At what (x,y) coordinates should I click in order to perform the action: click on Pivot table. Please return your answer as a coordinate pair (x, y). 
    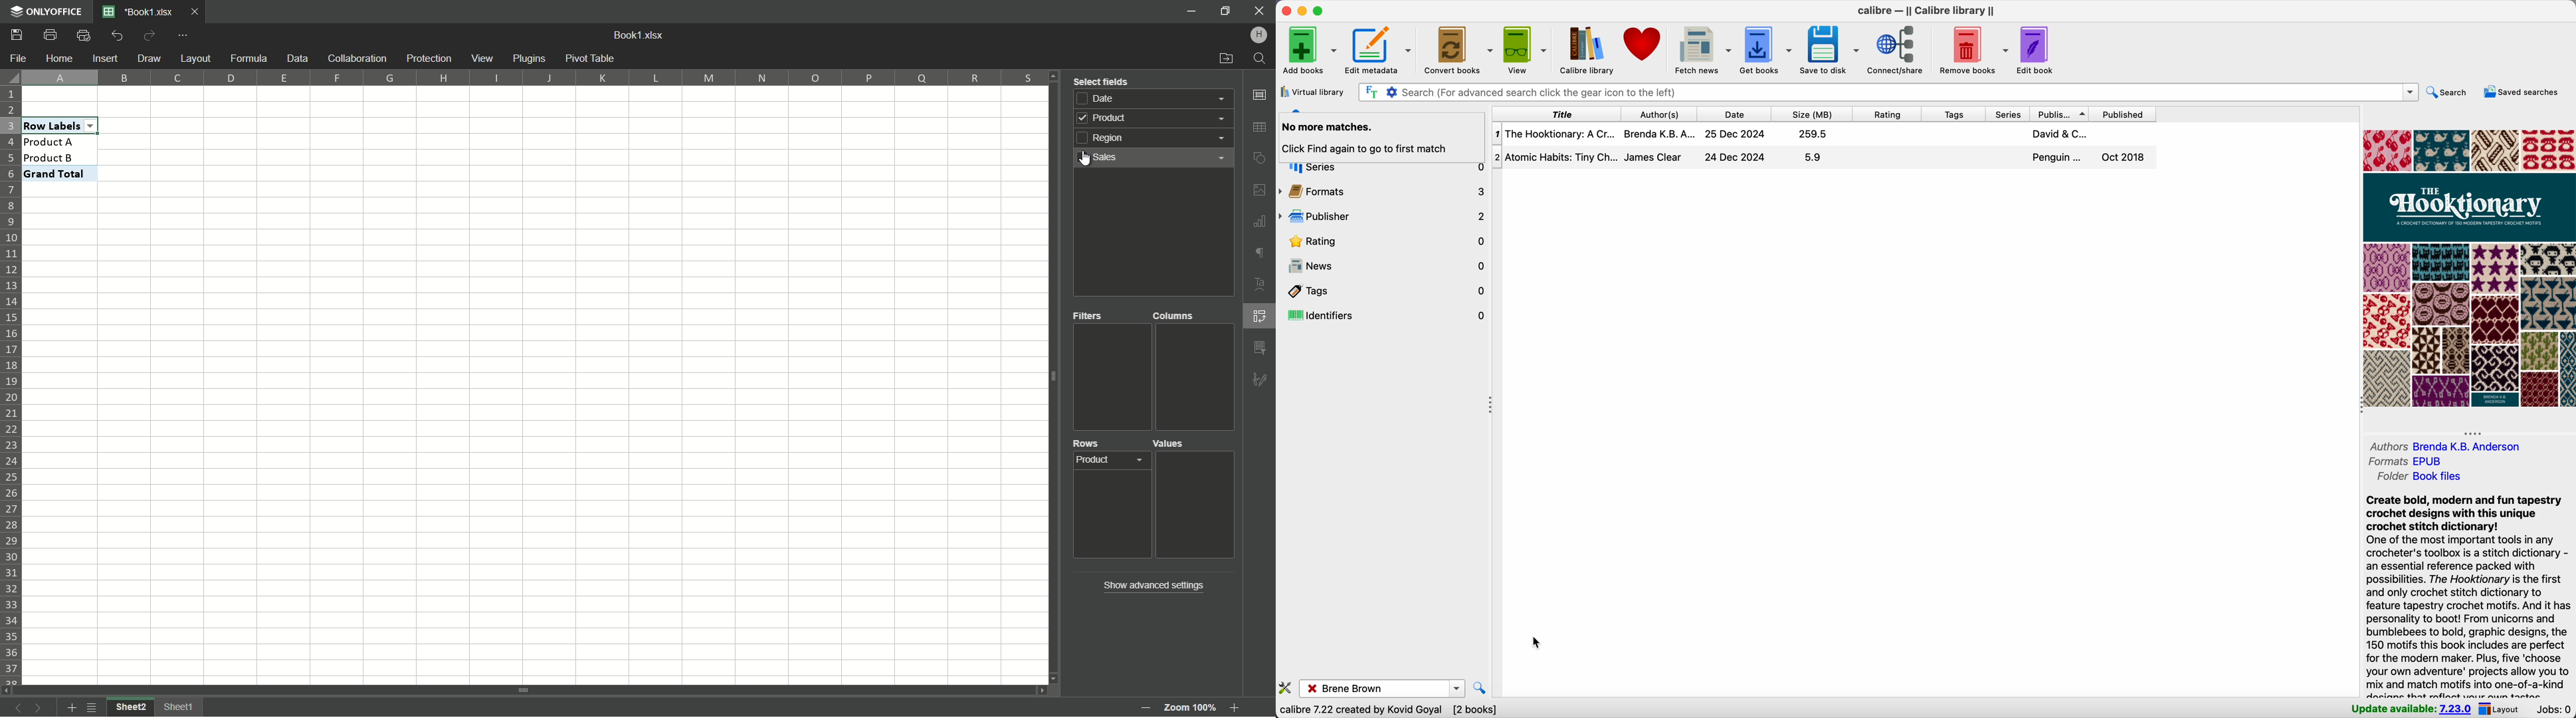
    Looking at the image, I should click on (591, 59).